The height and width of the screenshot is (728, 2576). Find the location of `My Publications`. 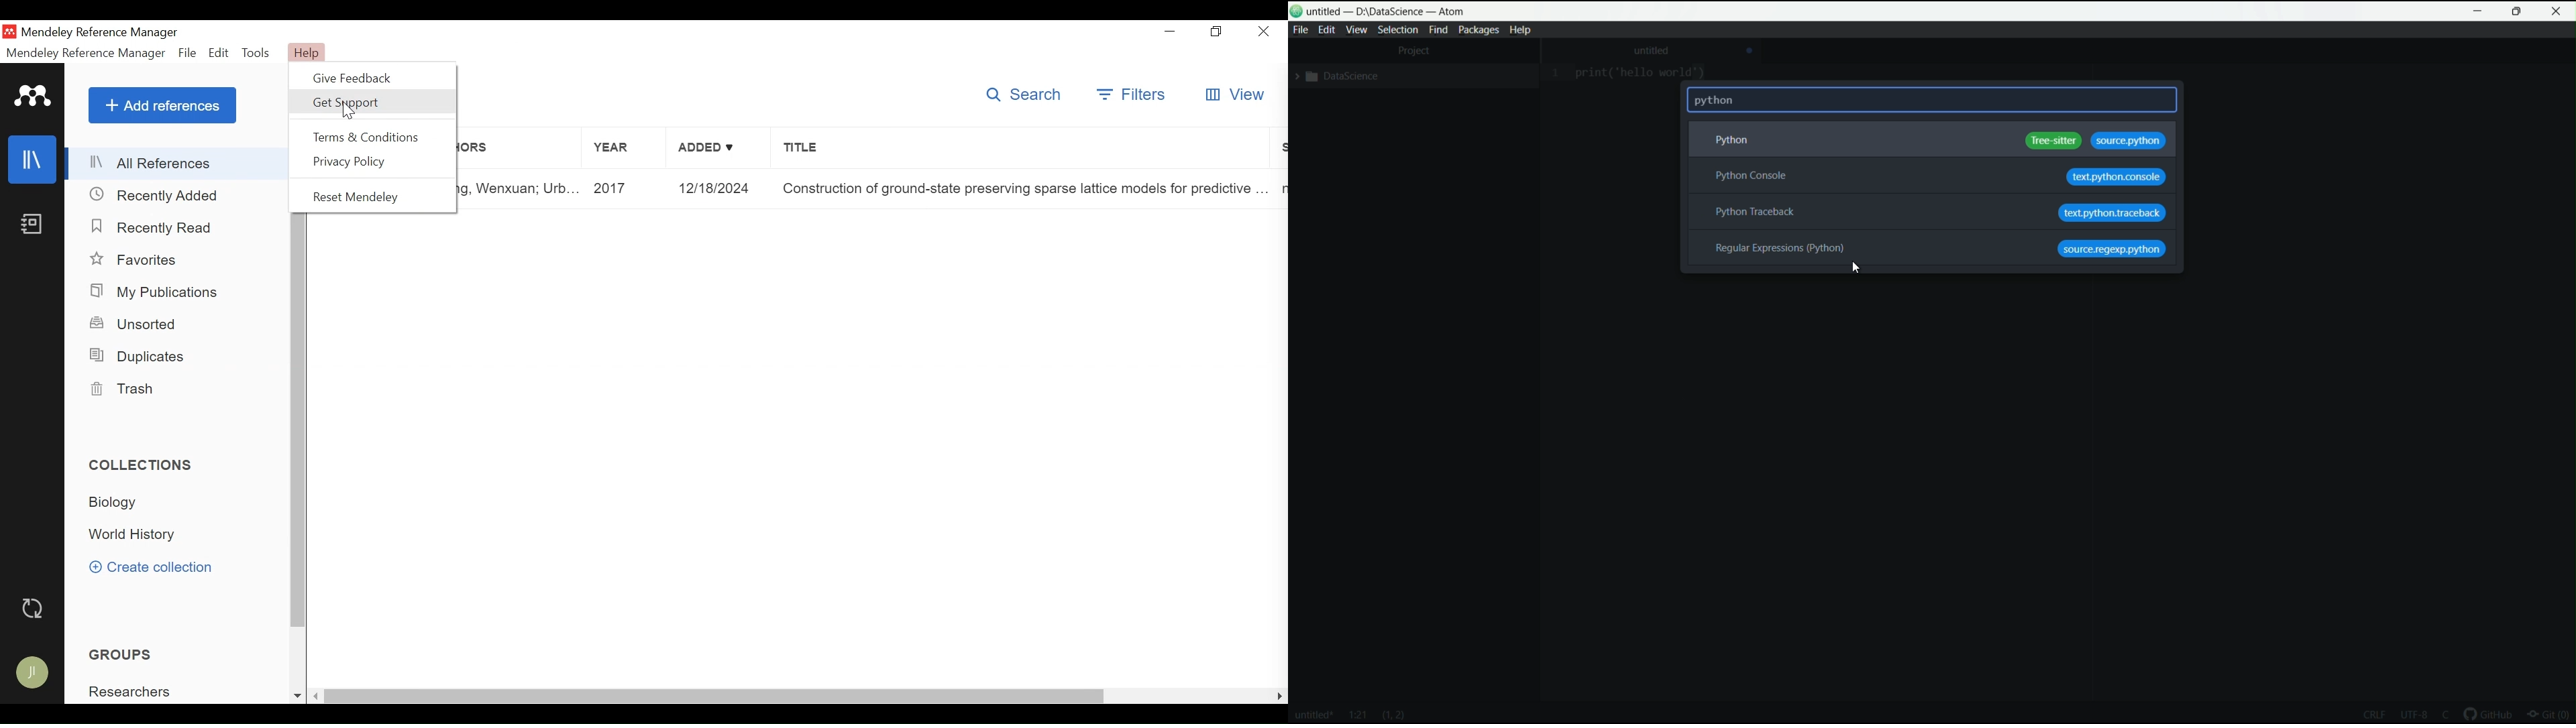

My Publications is located at coordinates (152, 292).